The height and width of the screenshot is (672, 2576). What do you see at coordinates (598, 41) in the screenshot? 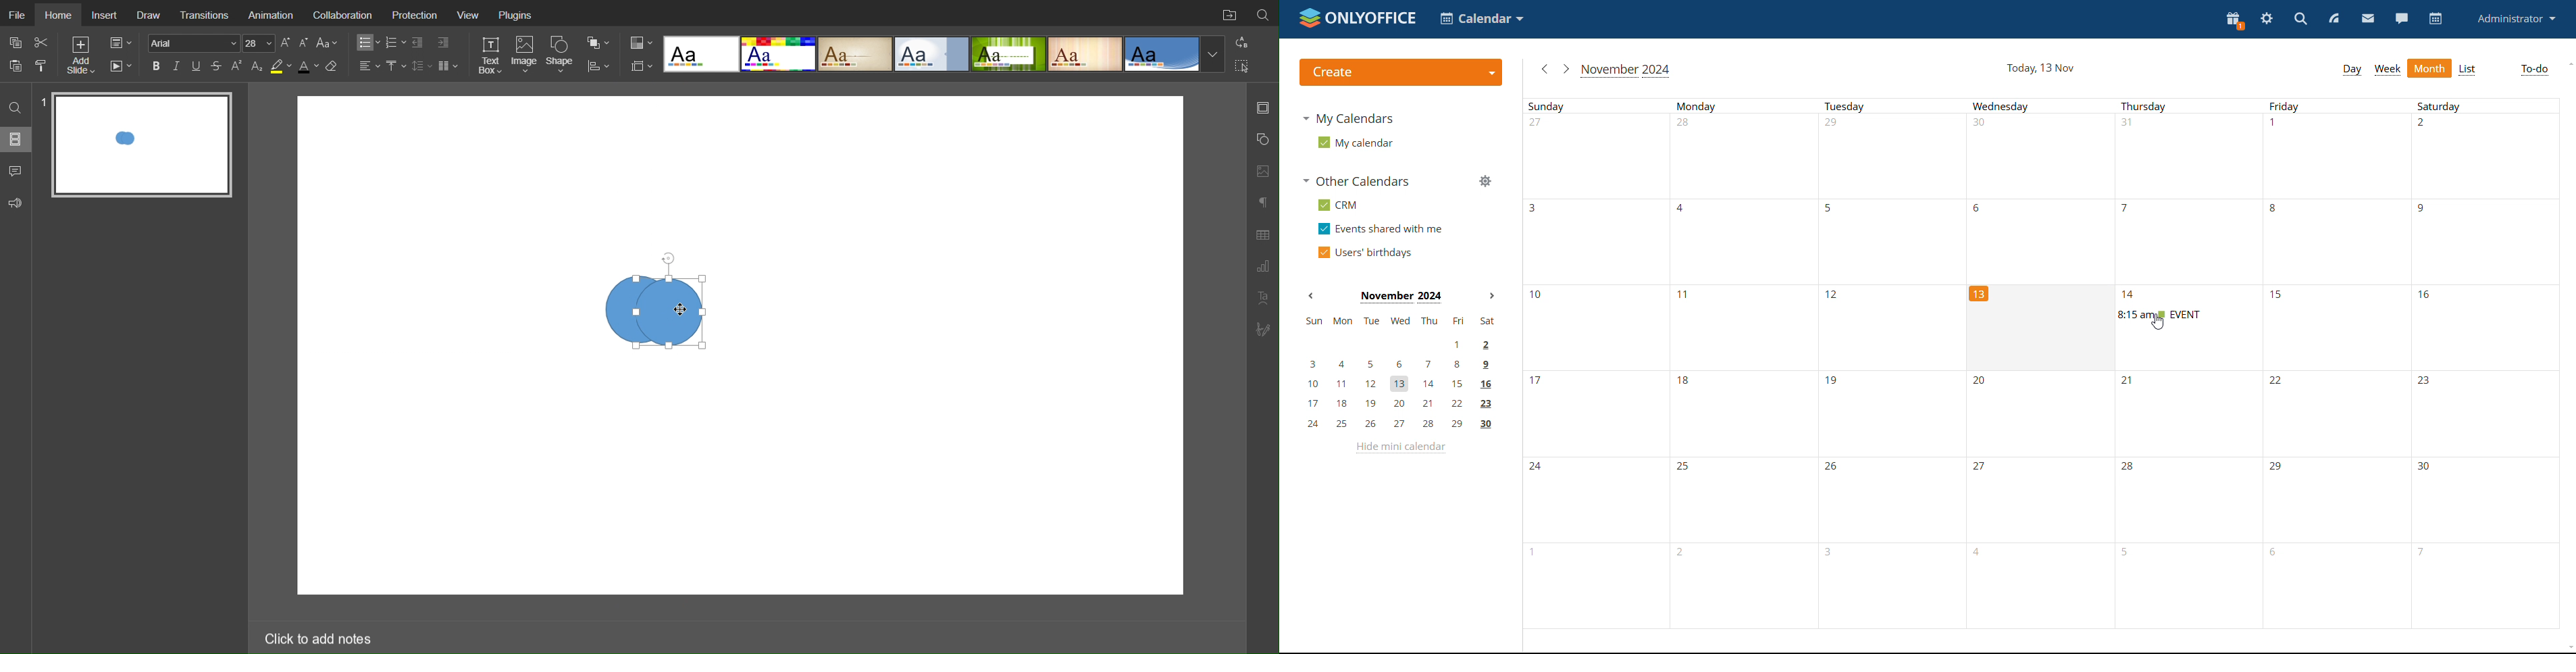
I see `Arrangement` at bounding box center [598, 41].